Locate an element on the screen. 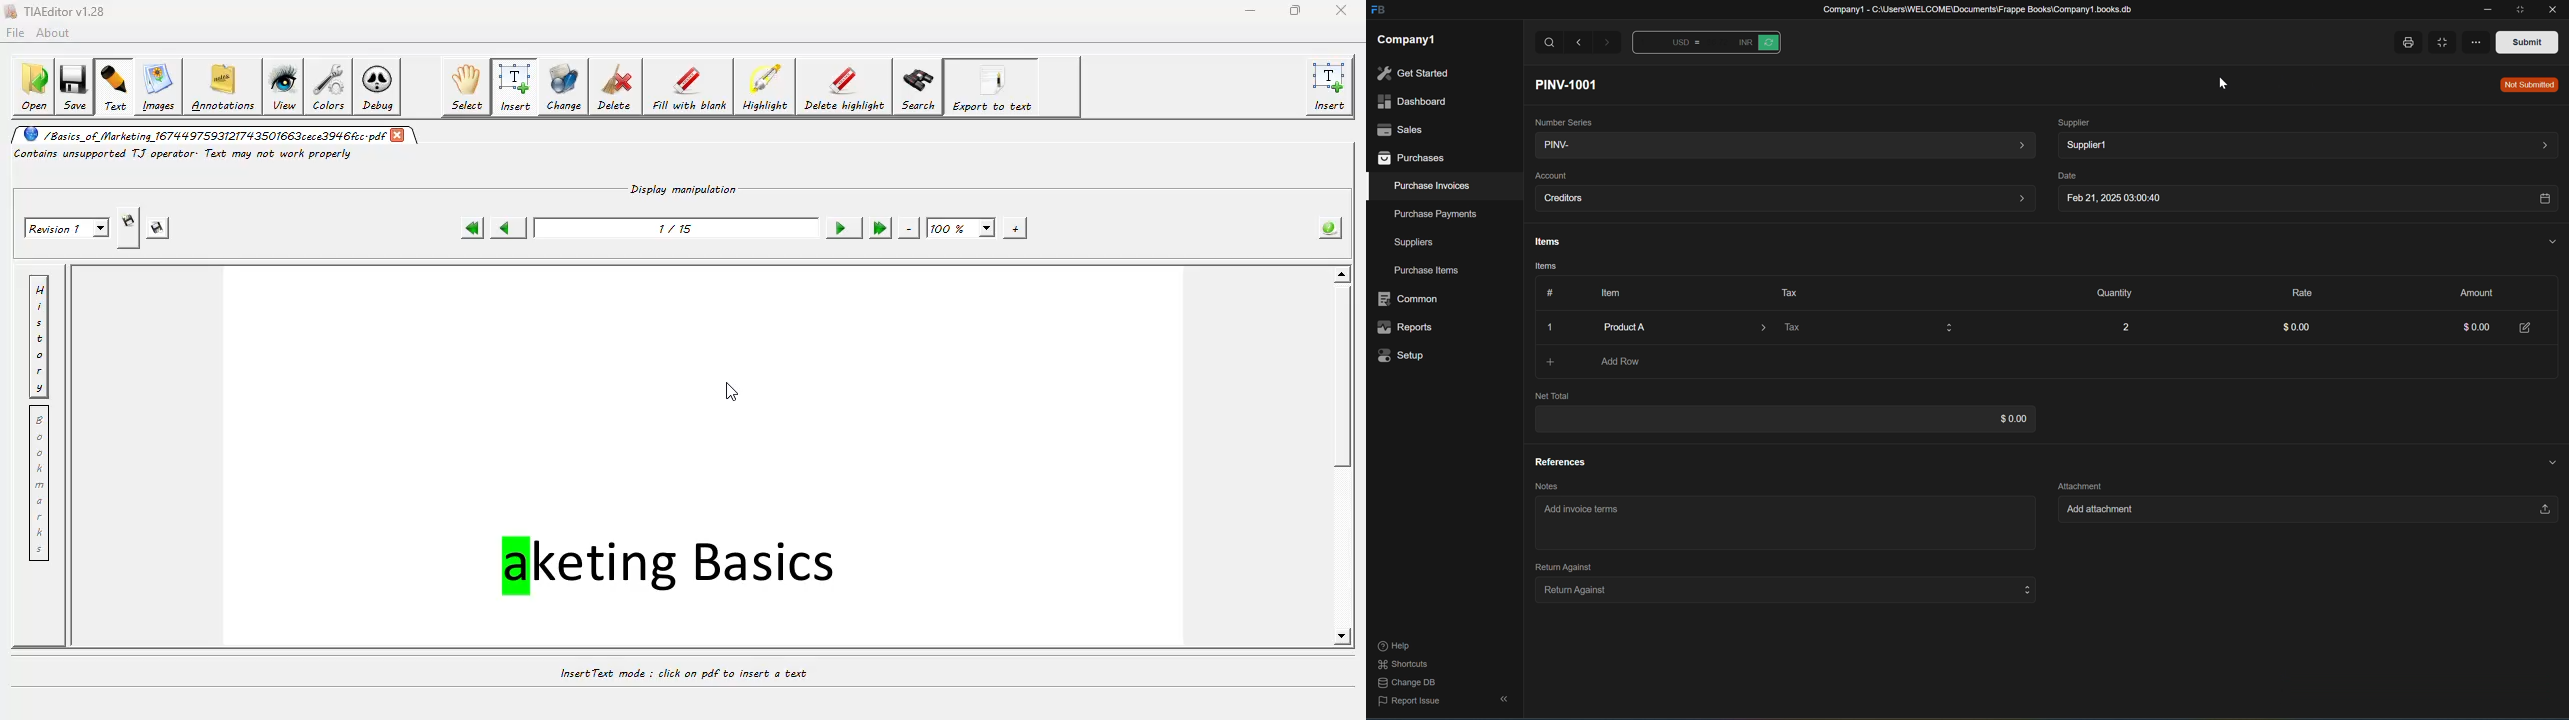 This screenshot has width=2576, height=728. Return Against is located at coordinates (1780, 589).